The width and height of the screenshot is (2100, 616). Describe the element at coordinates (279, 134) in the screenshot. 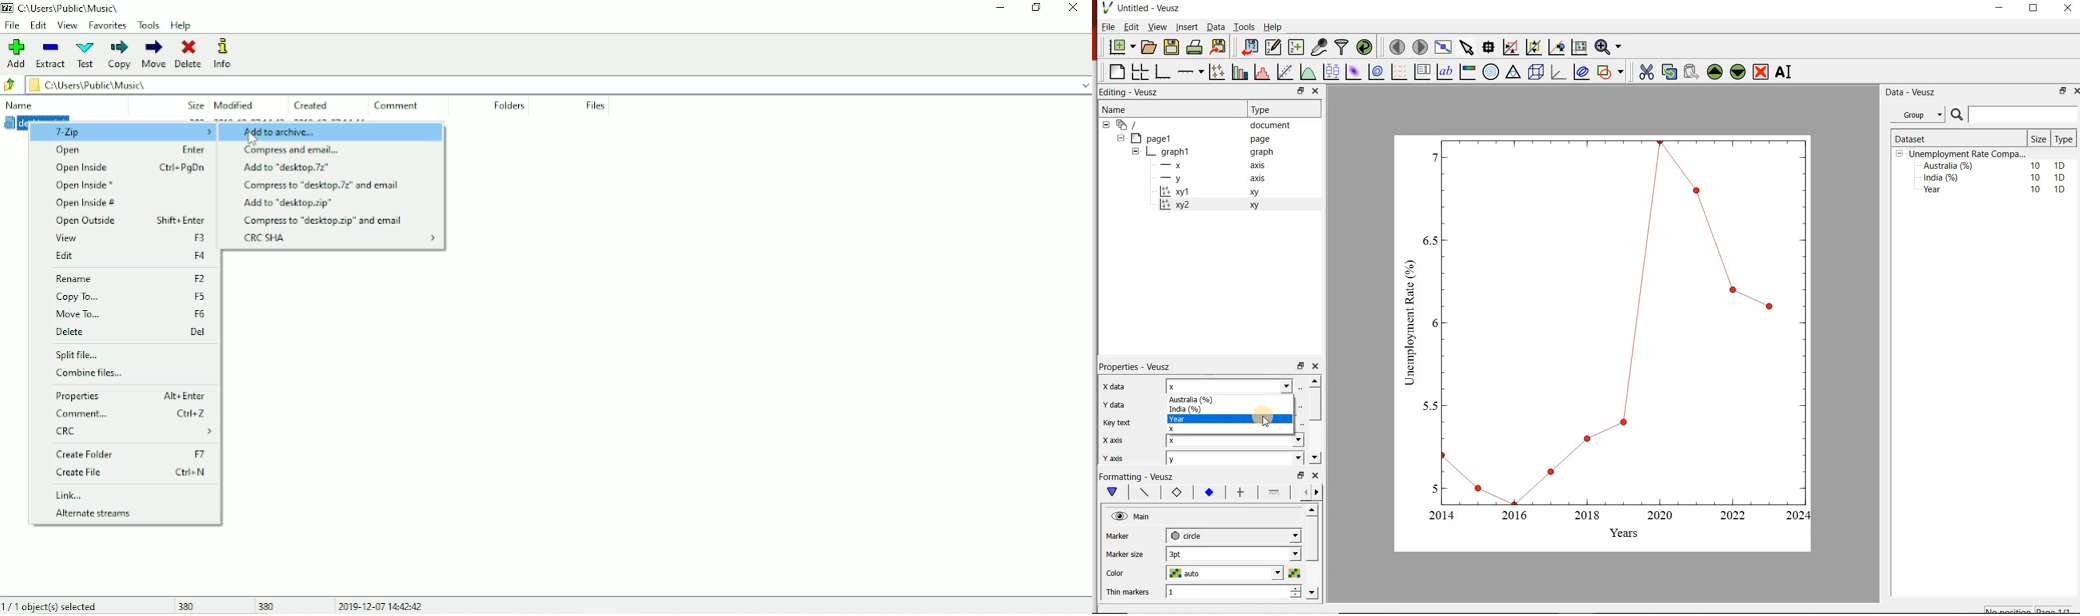

I see `Add to archive` at that location.